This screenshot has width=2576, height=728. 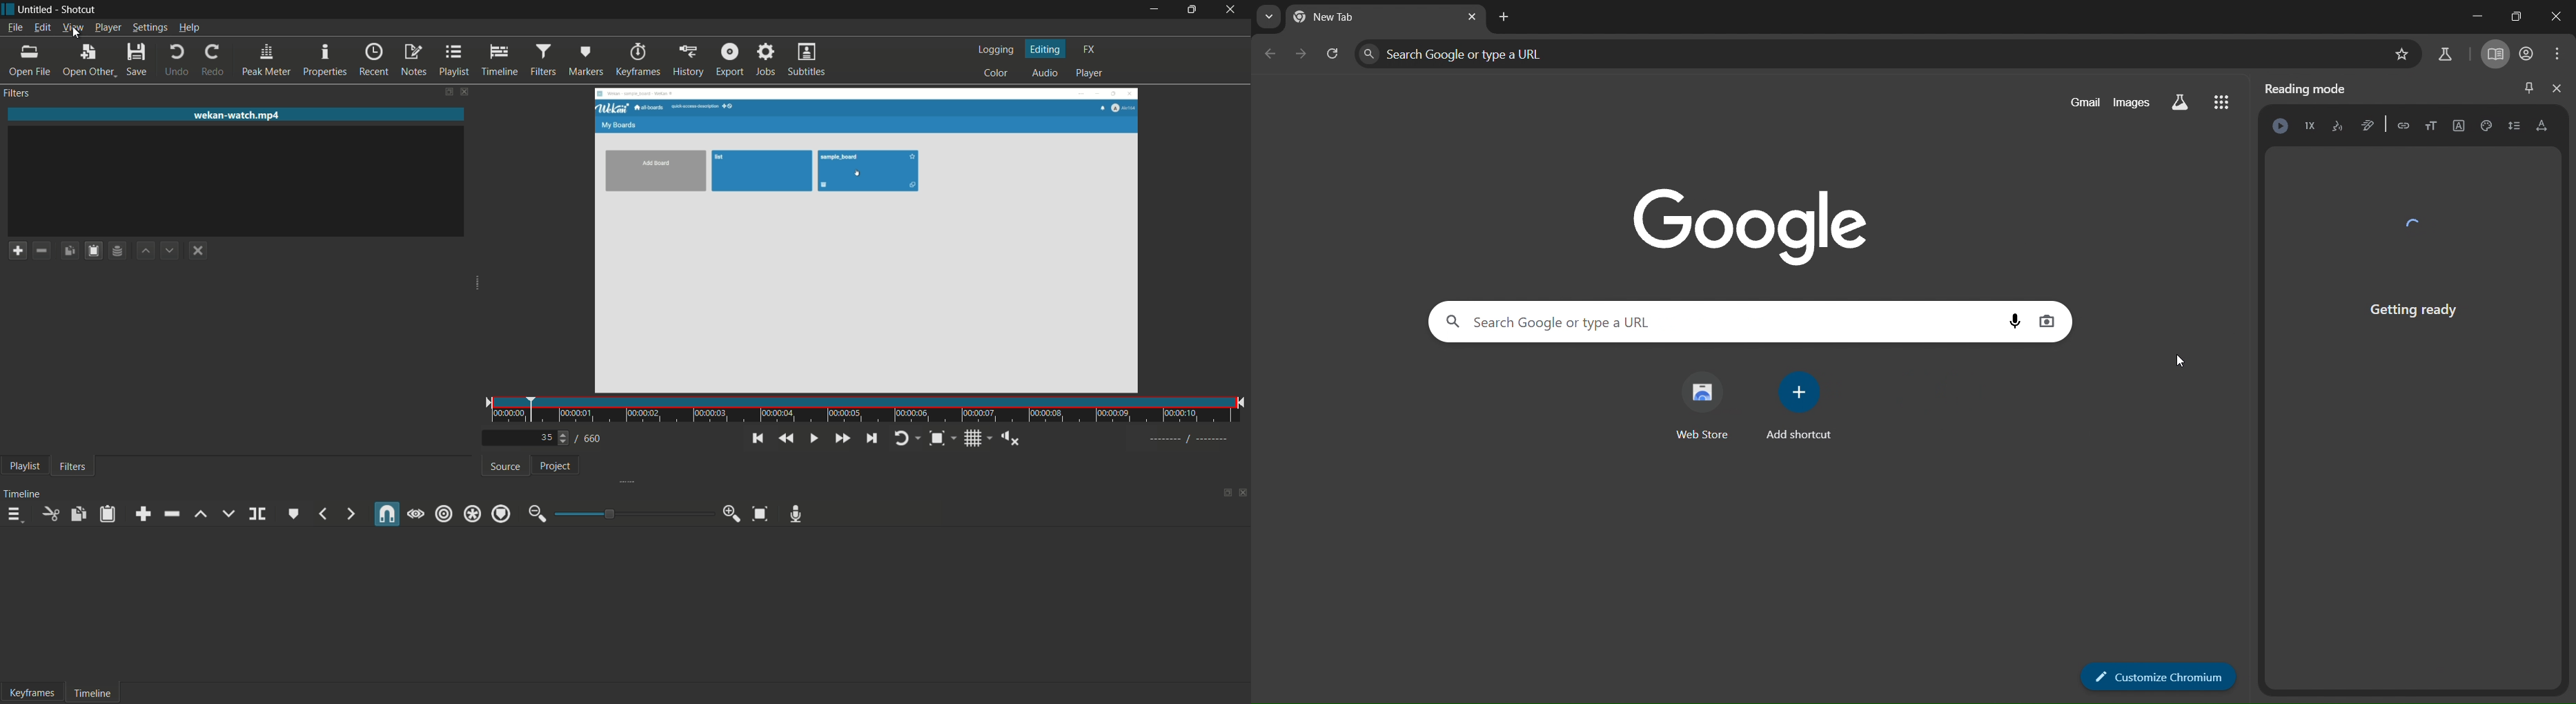 I want to click on add a filter, so click(x=16, y=250).